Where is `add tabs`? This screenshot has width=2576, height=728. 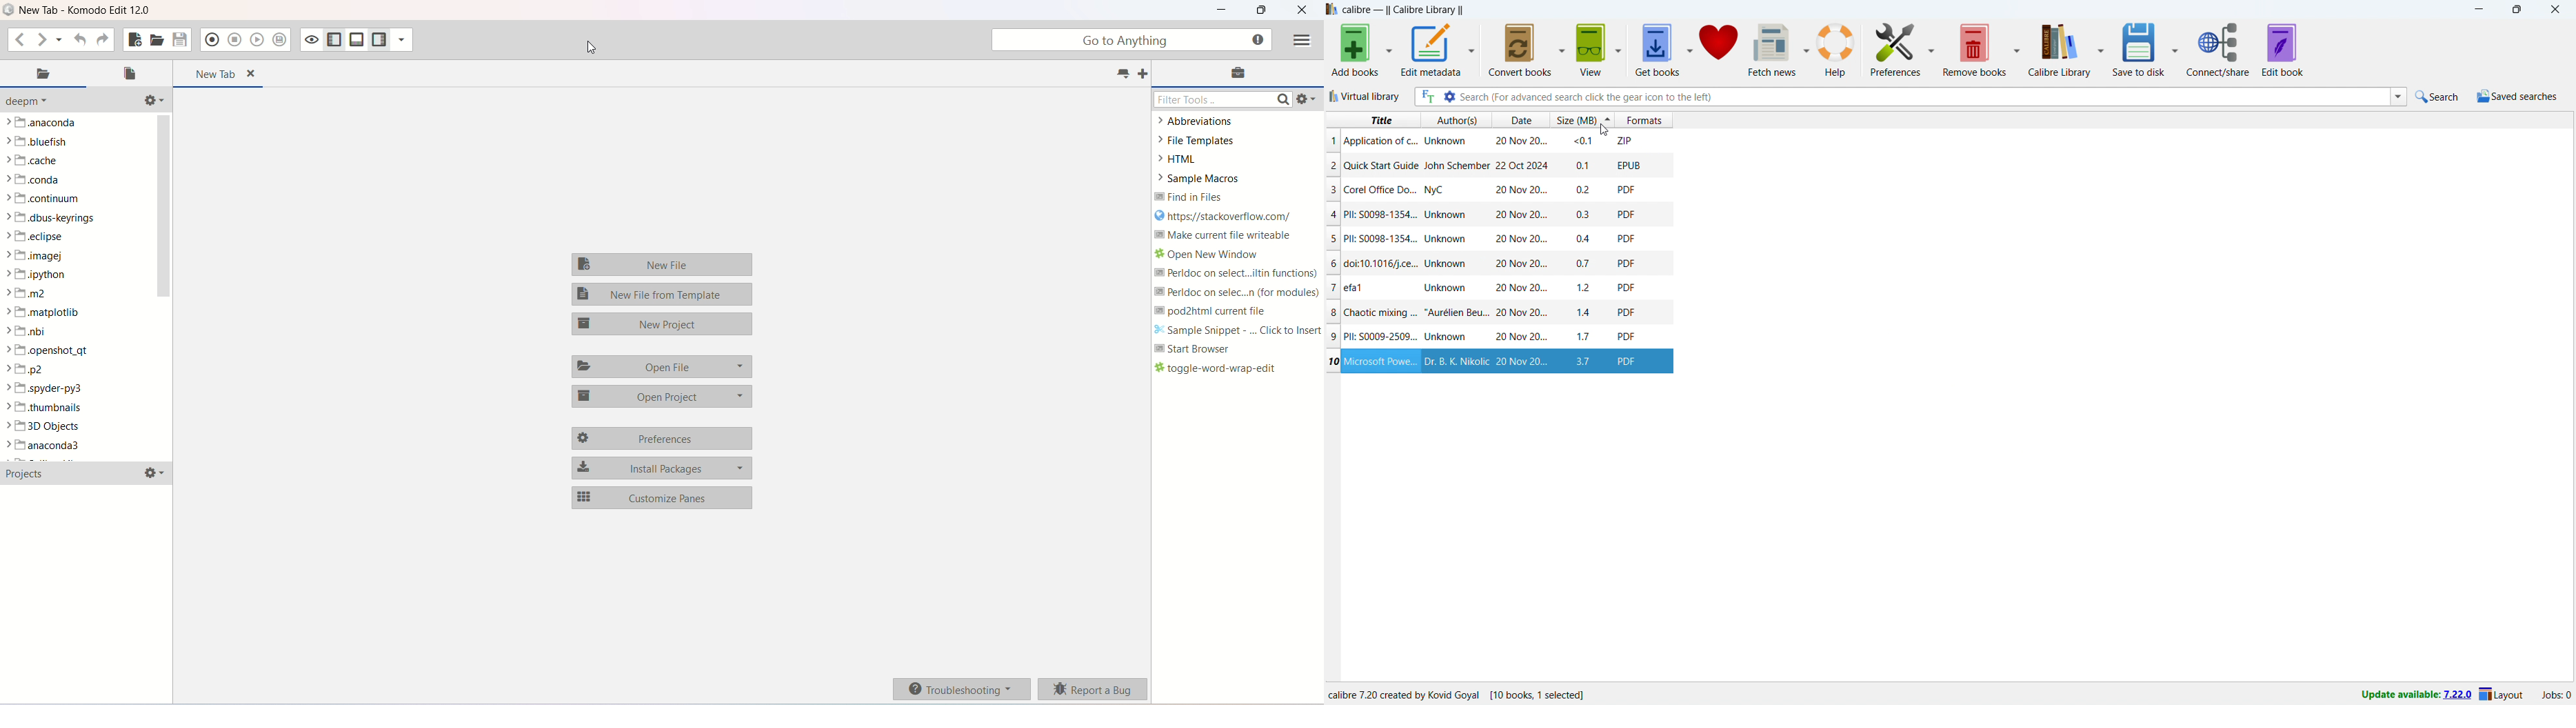
add tabs is located at coordinates (1143, 74).